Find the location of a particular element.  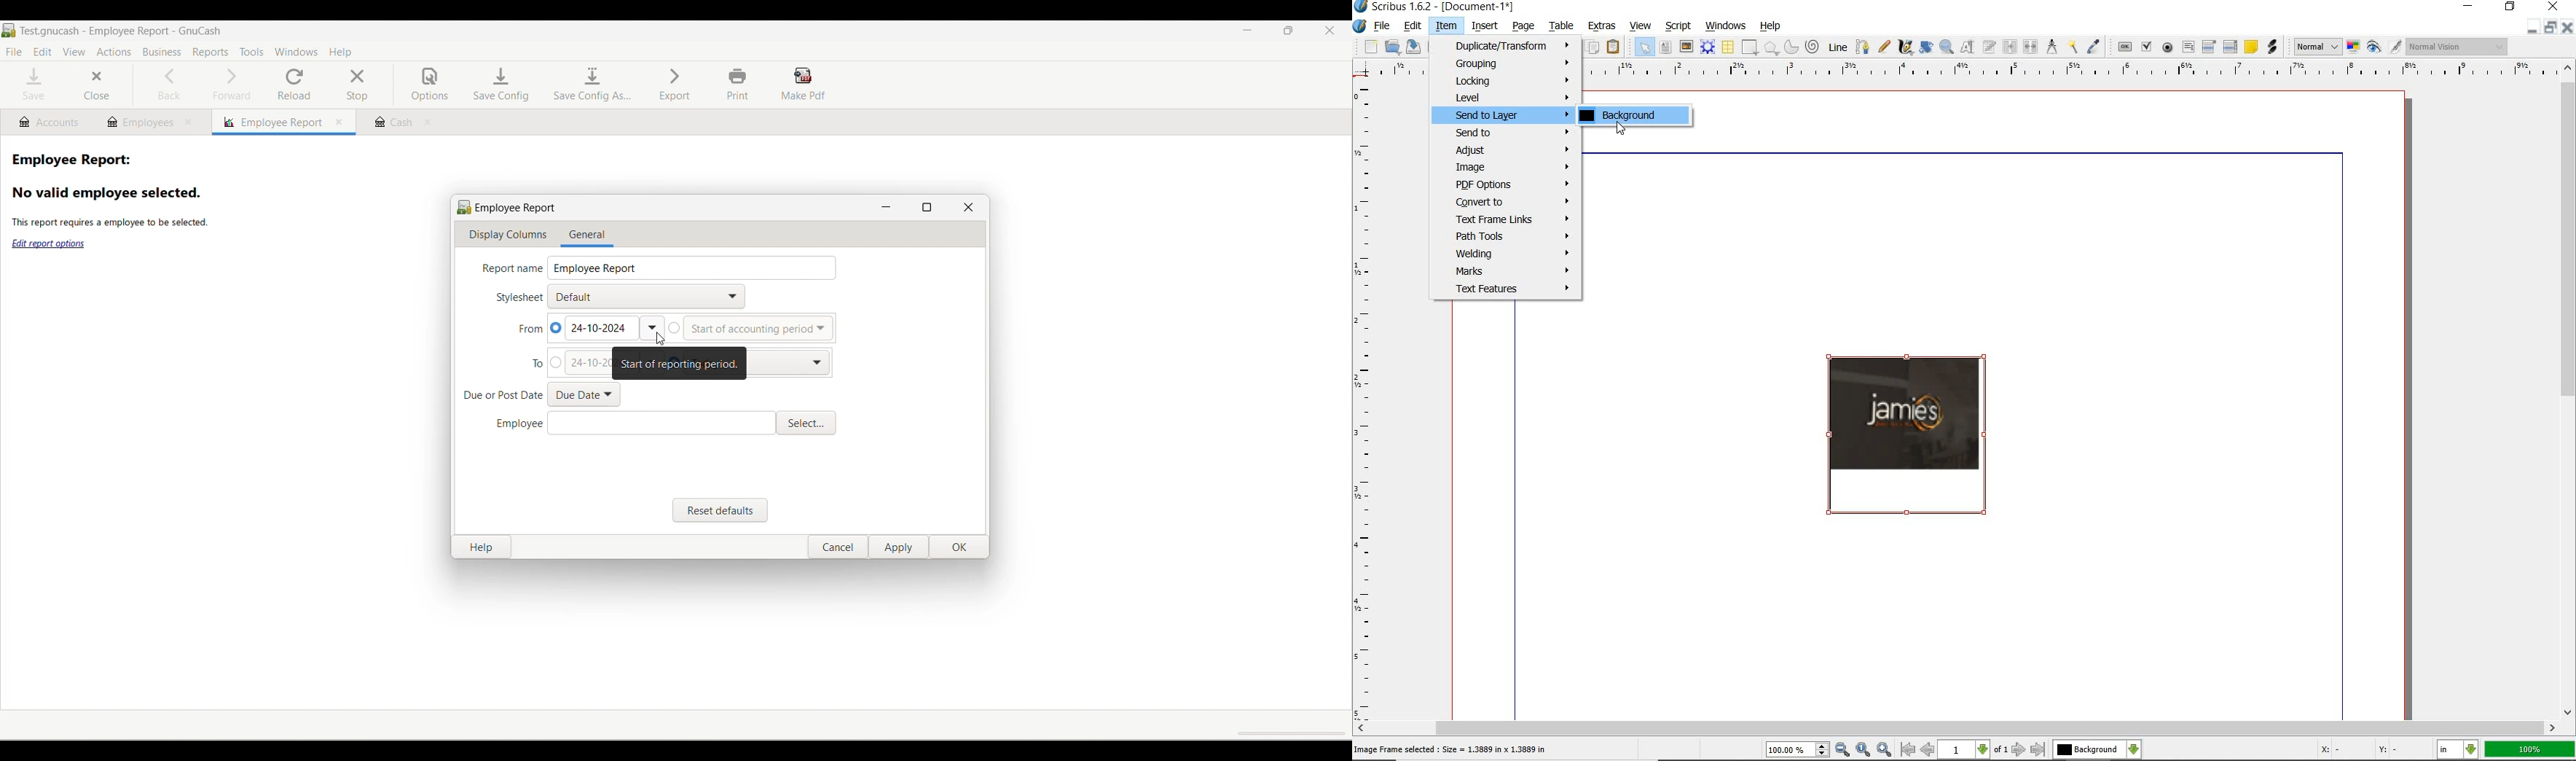

edit contents of frame is located at coordinates (1969, 47).